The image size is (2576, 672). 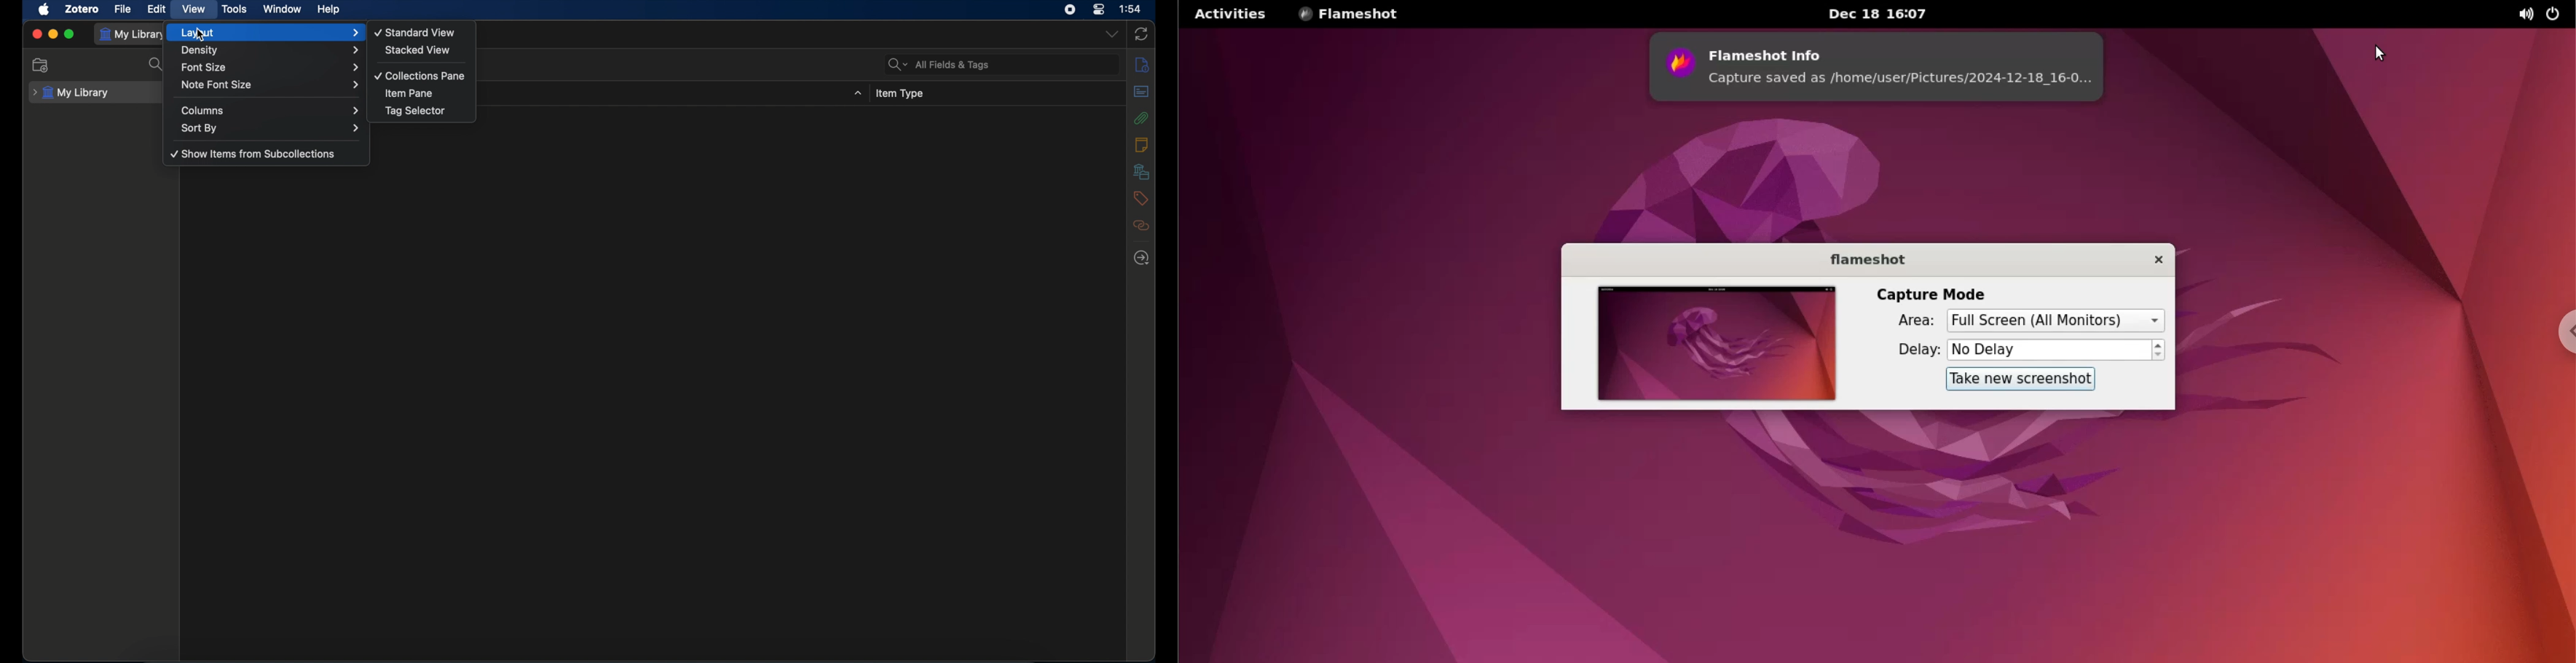 I want to click on tools, so click(x=236, y=9).